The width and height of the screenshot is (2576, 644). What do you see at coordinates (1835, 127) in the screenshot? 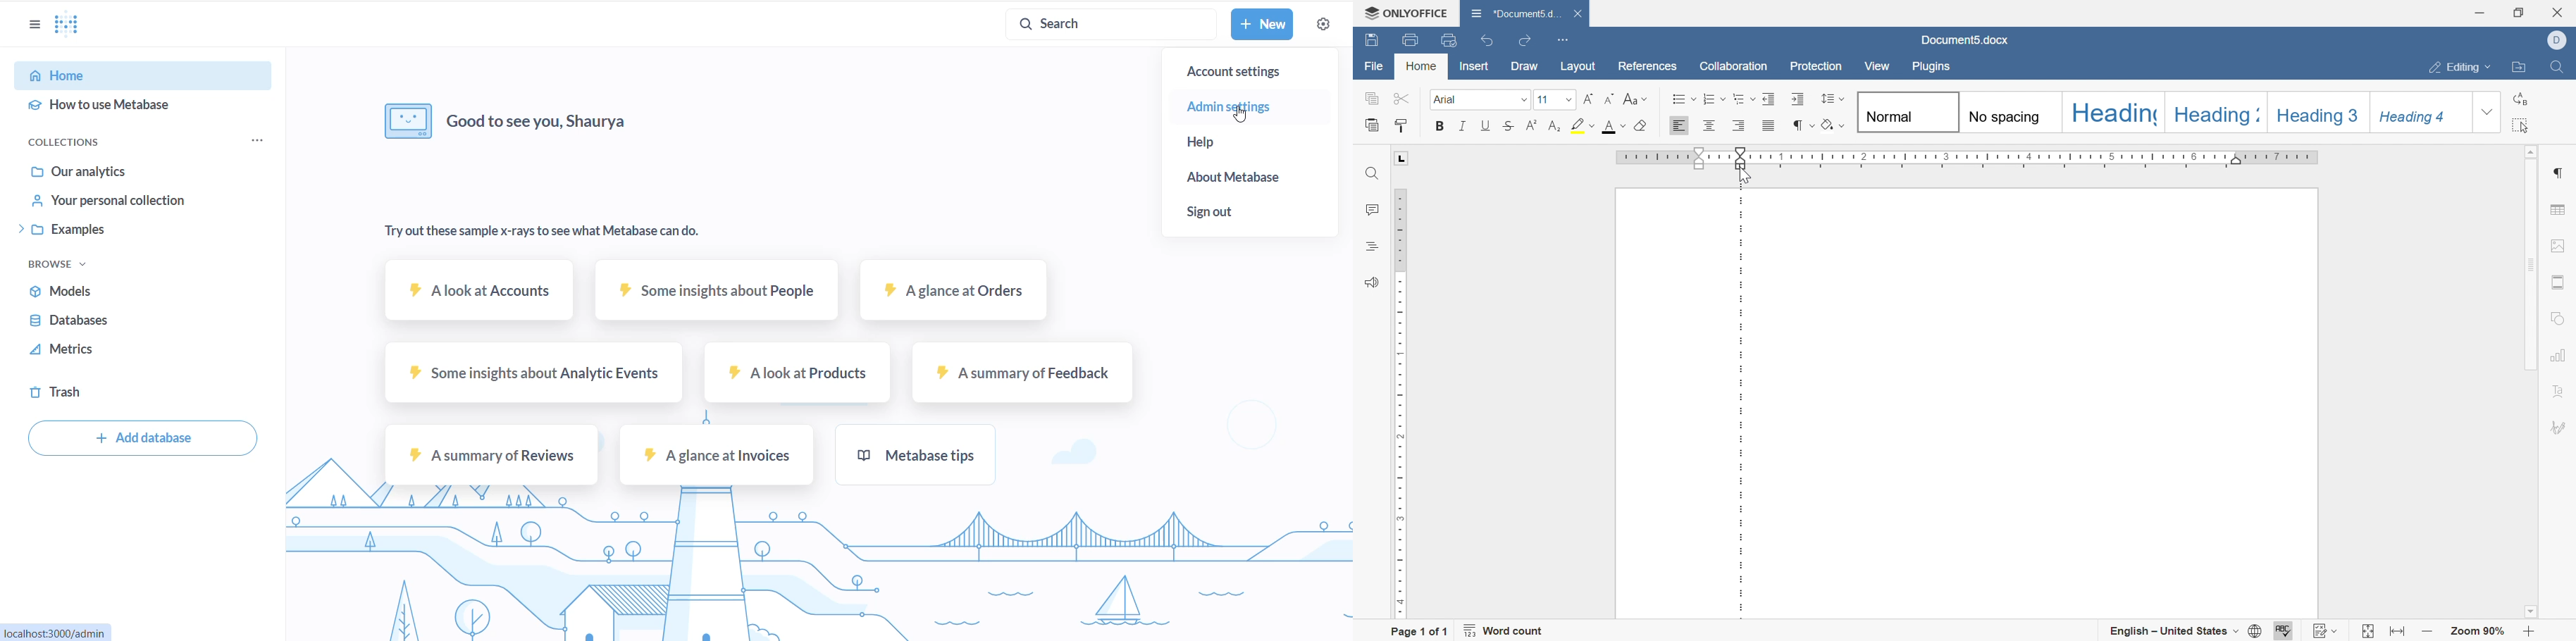
I see `shading` at bounding box center [1835, 127].